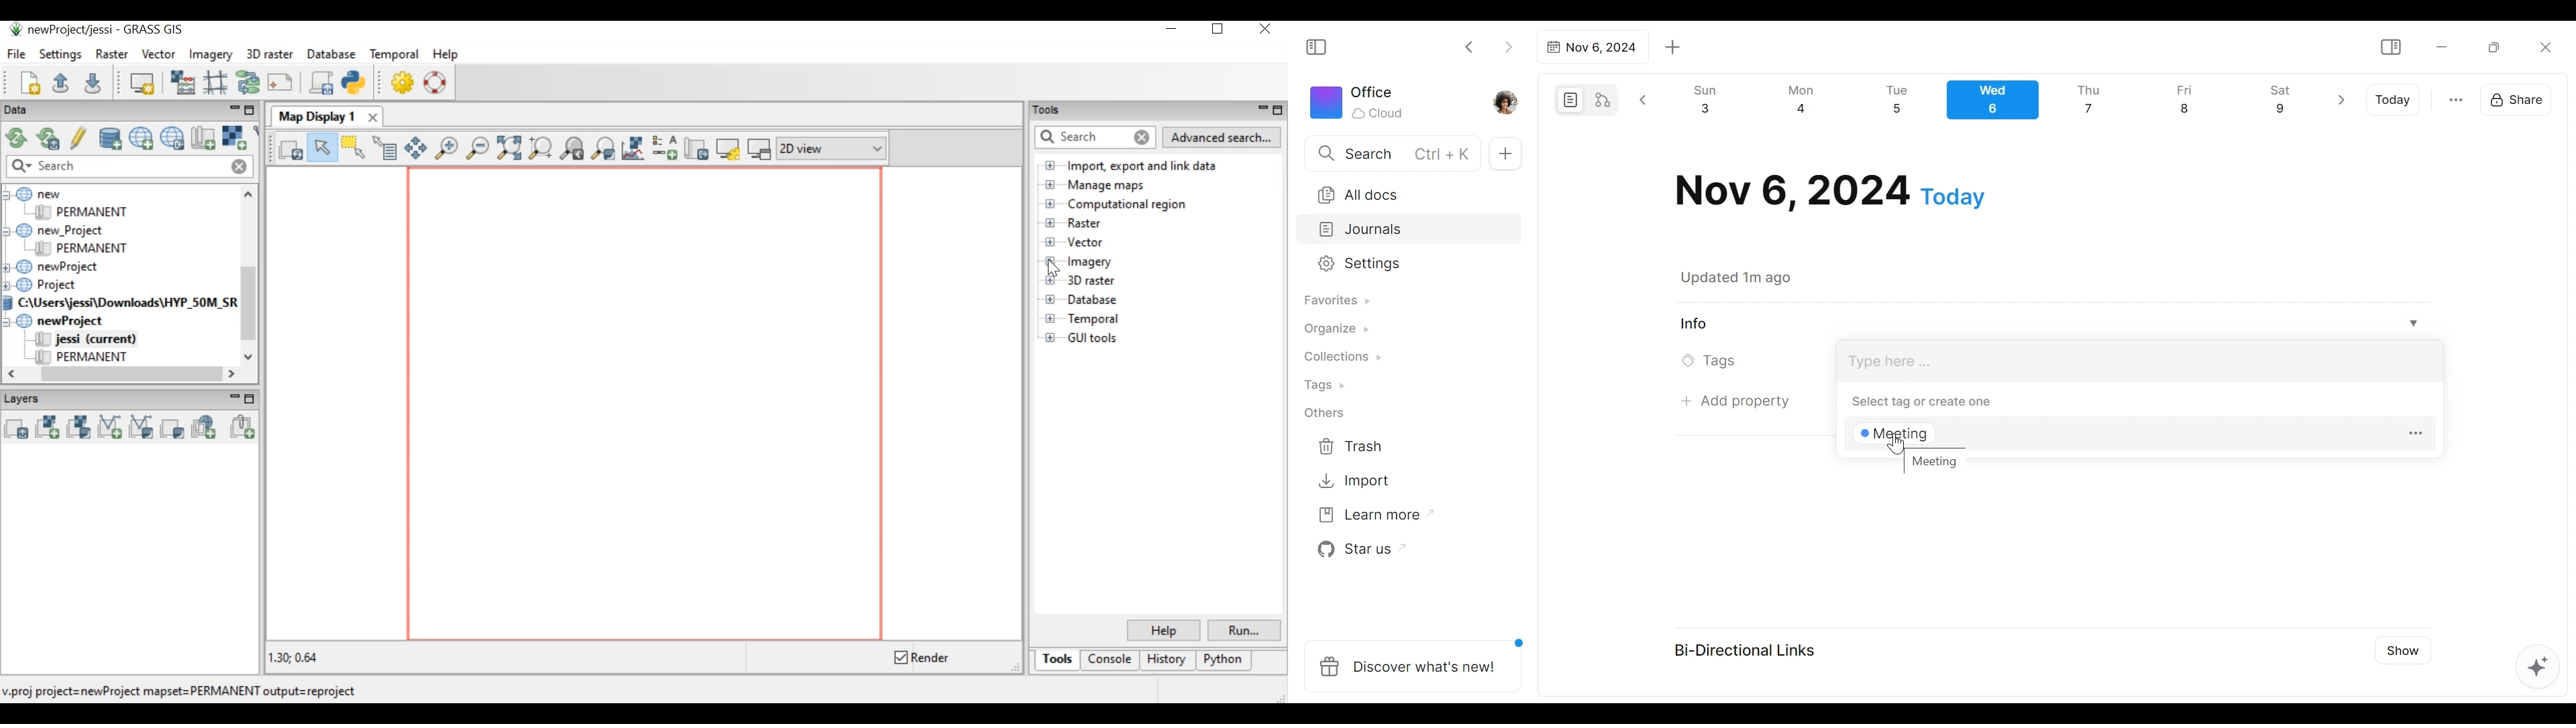 The width and height of the screenshot is (2576, 728). What do you see at coordinates (2047, 323) in the screenshot?
I see `View Information` at bounding box center [2047, 323].